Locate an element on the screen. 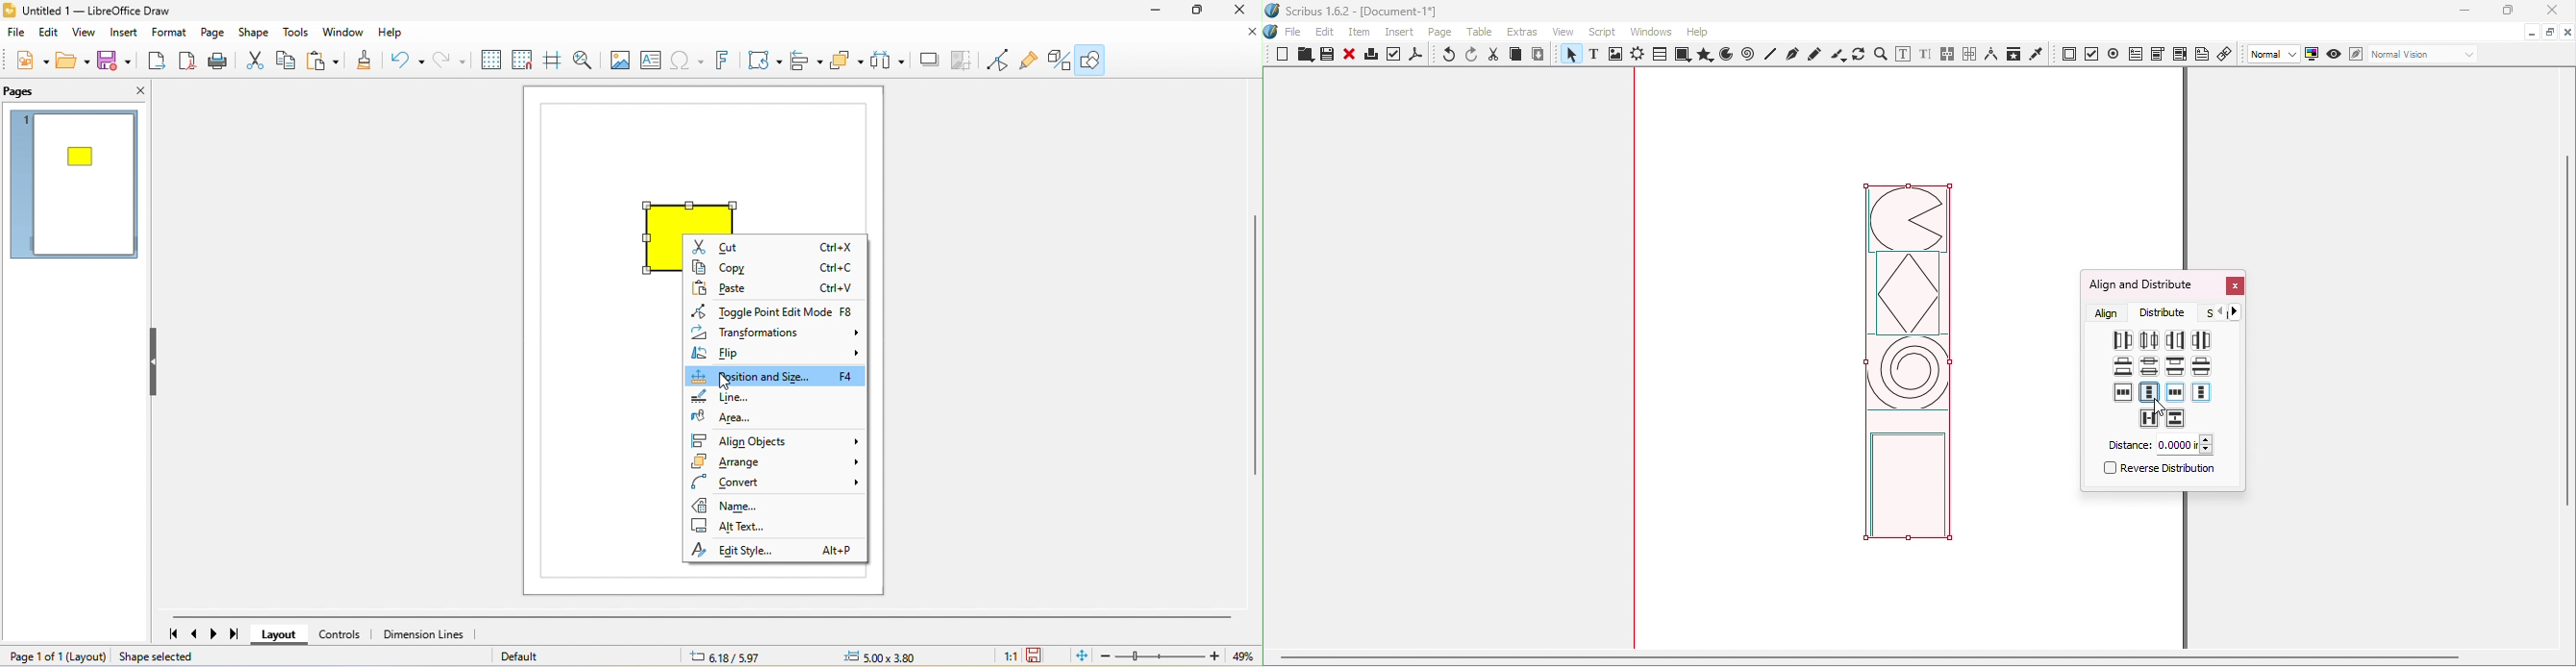 This screenshot has width=2576, height=672. transformations is located at coordinates (777, 334).